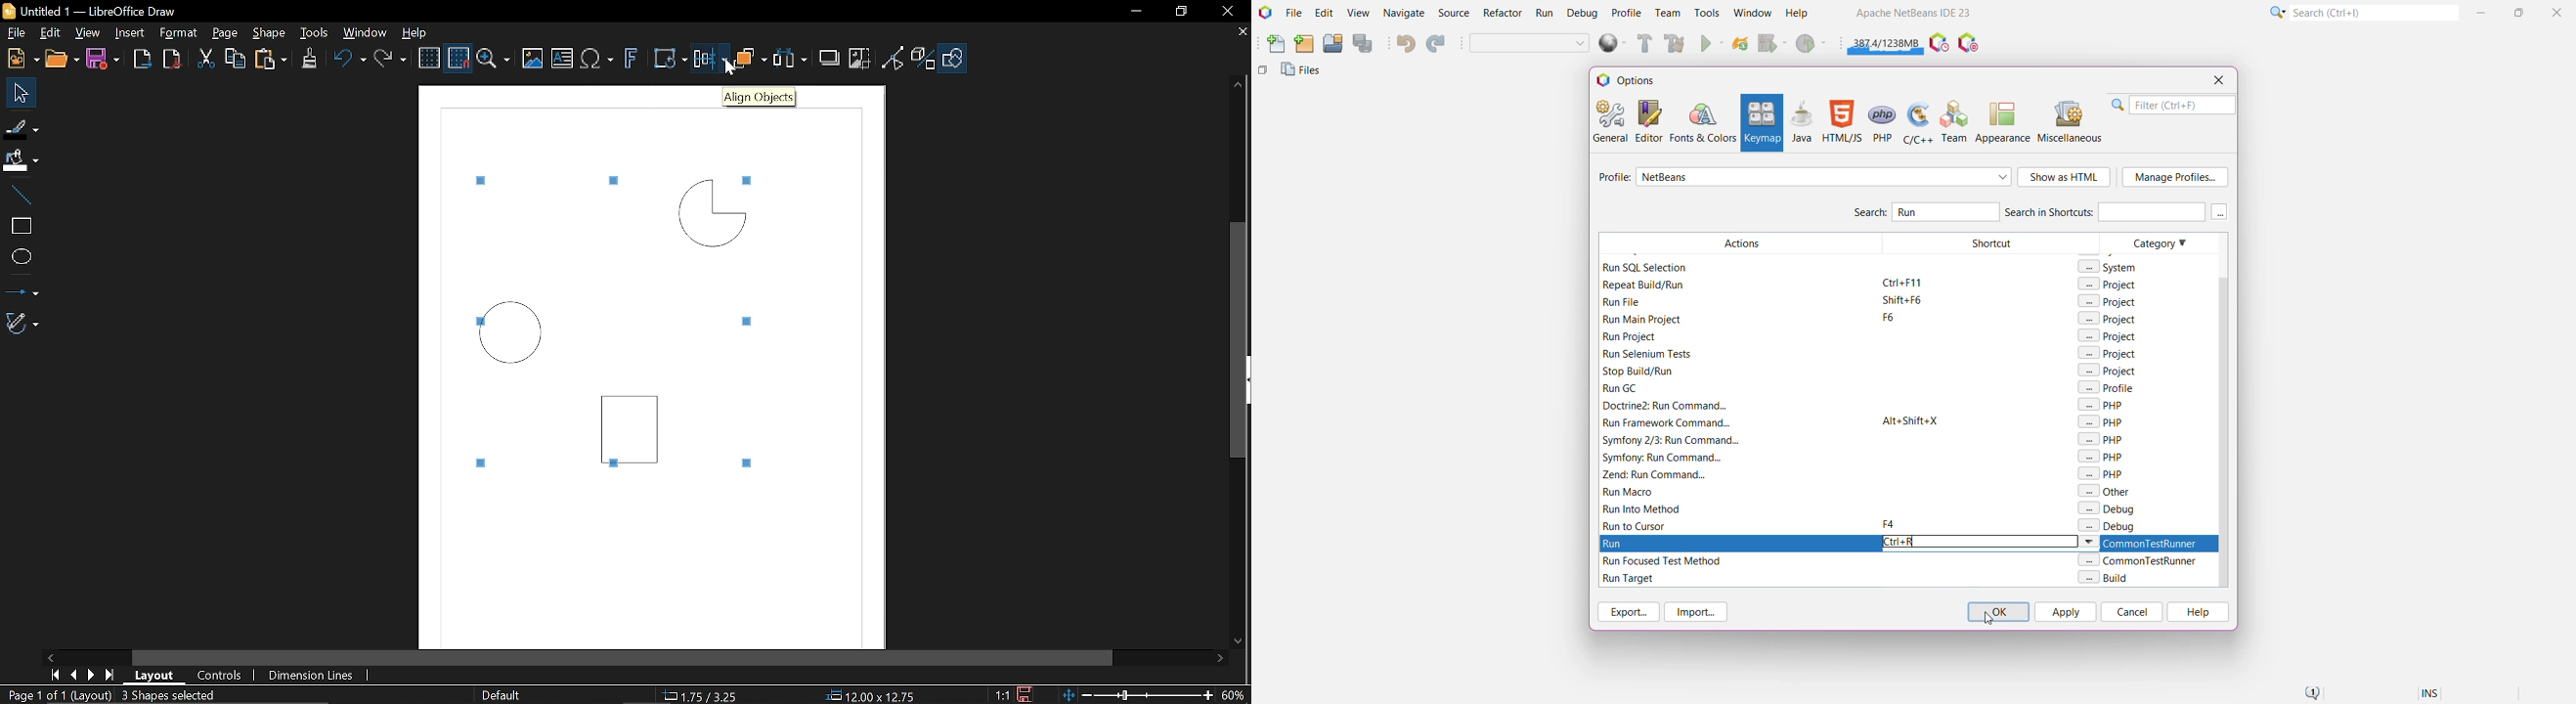 Image resolution: width=2576 pixels, height=728 pixels. I want to click on Change zoom, so click(1136, 696).